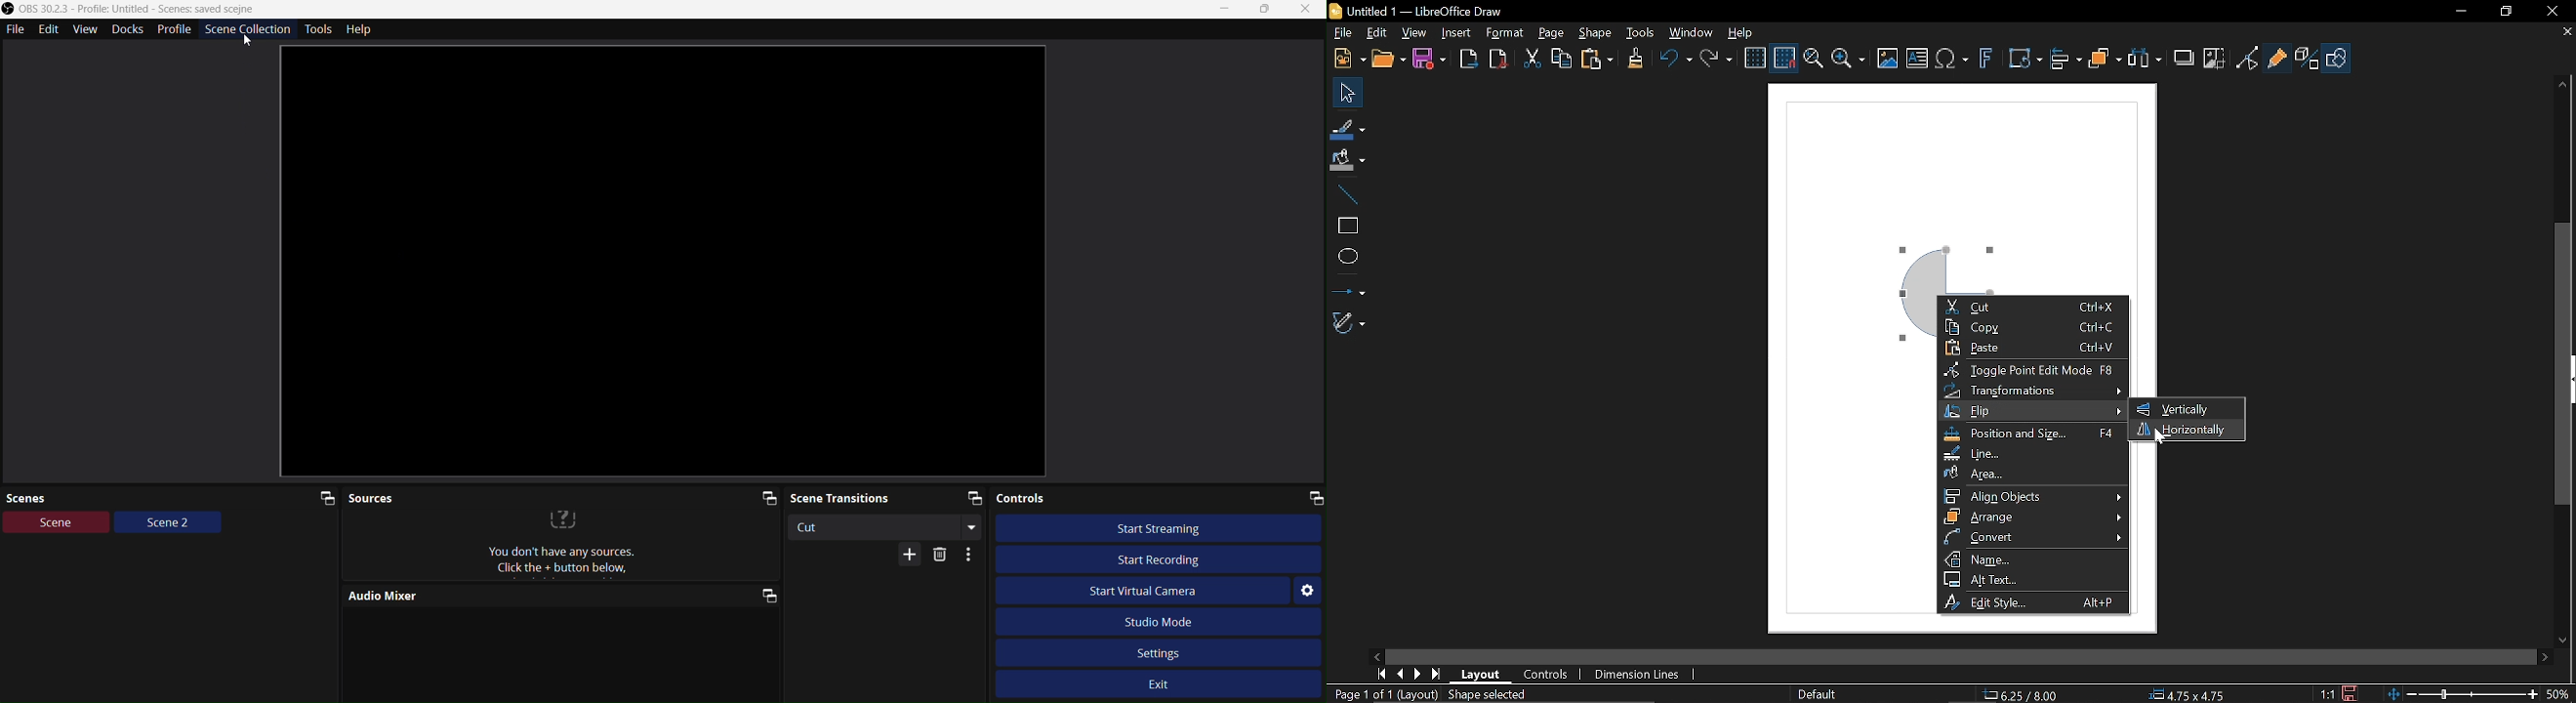 The image size is (2576, 728). I want to click on Start Recording, so click(1158, 560).